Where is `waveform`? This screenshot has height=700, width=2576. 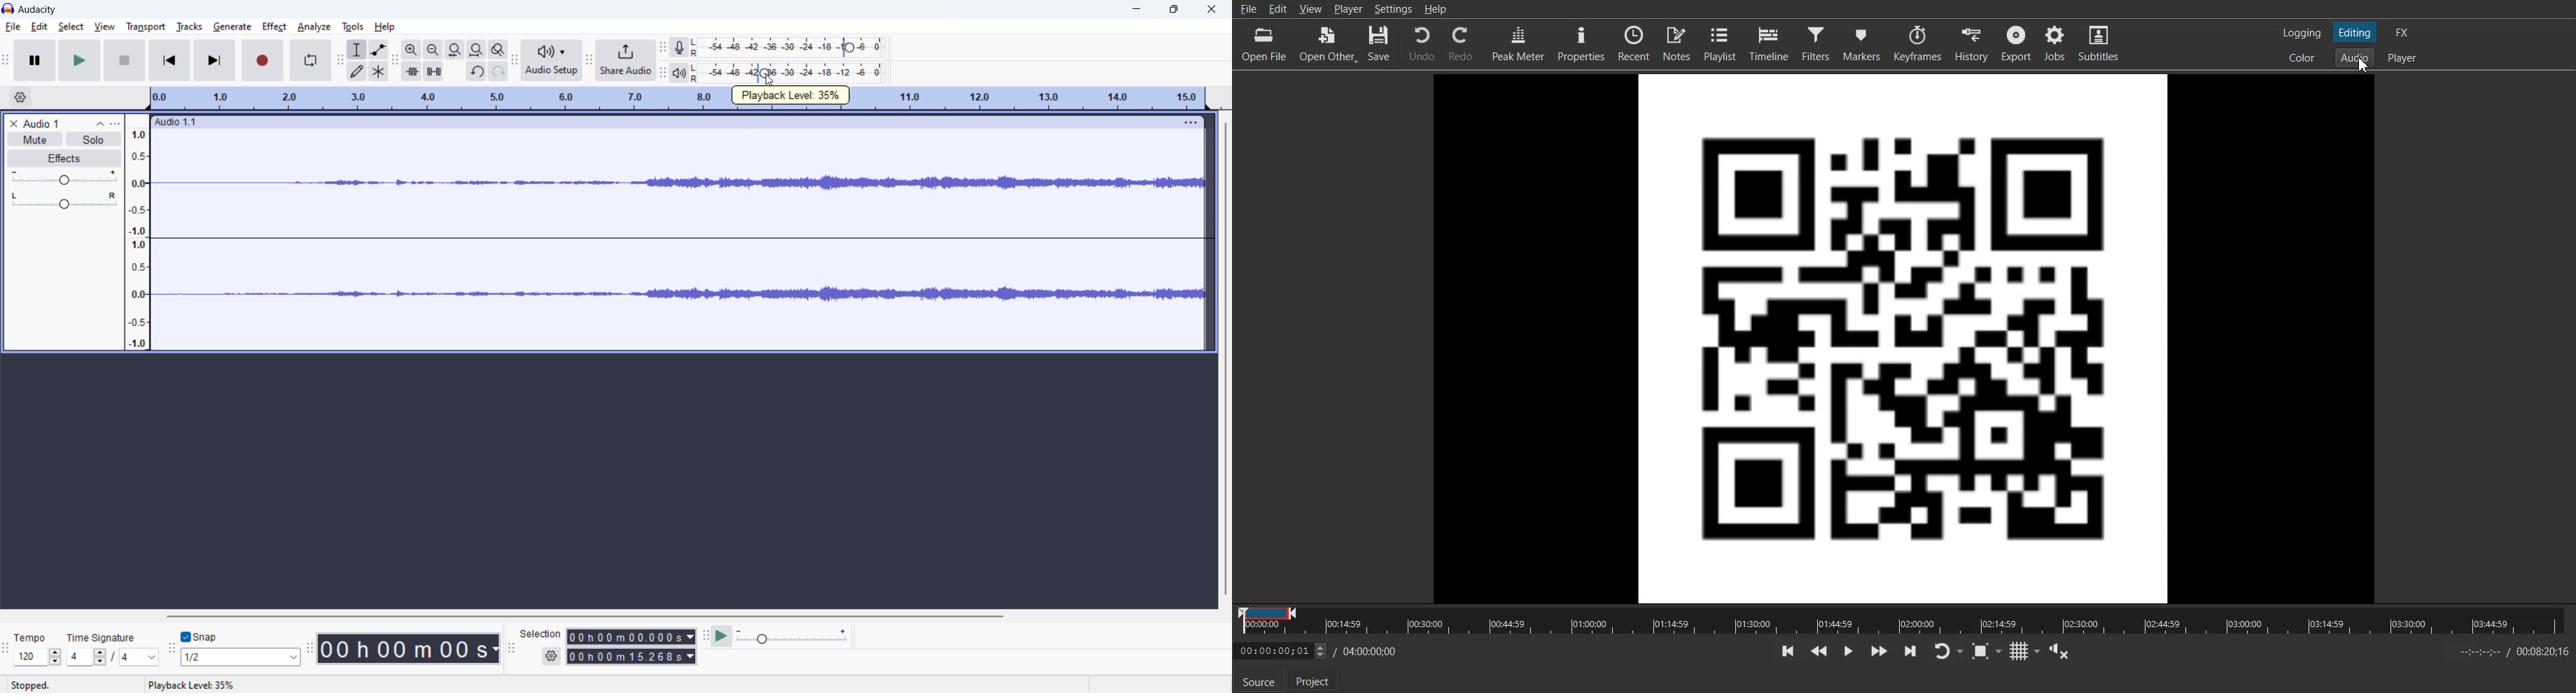
waveform is located at coordinates (679, 184).